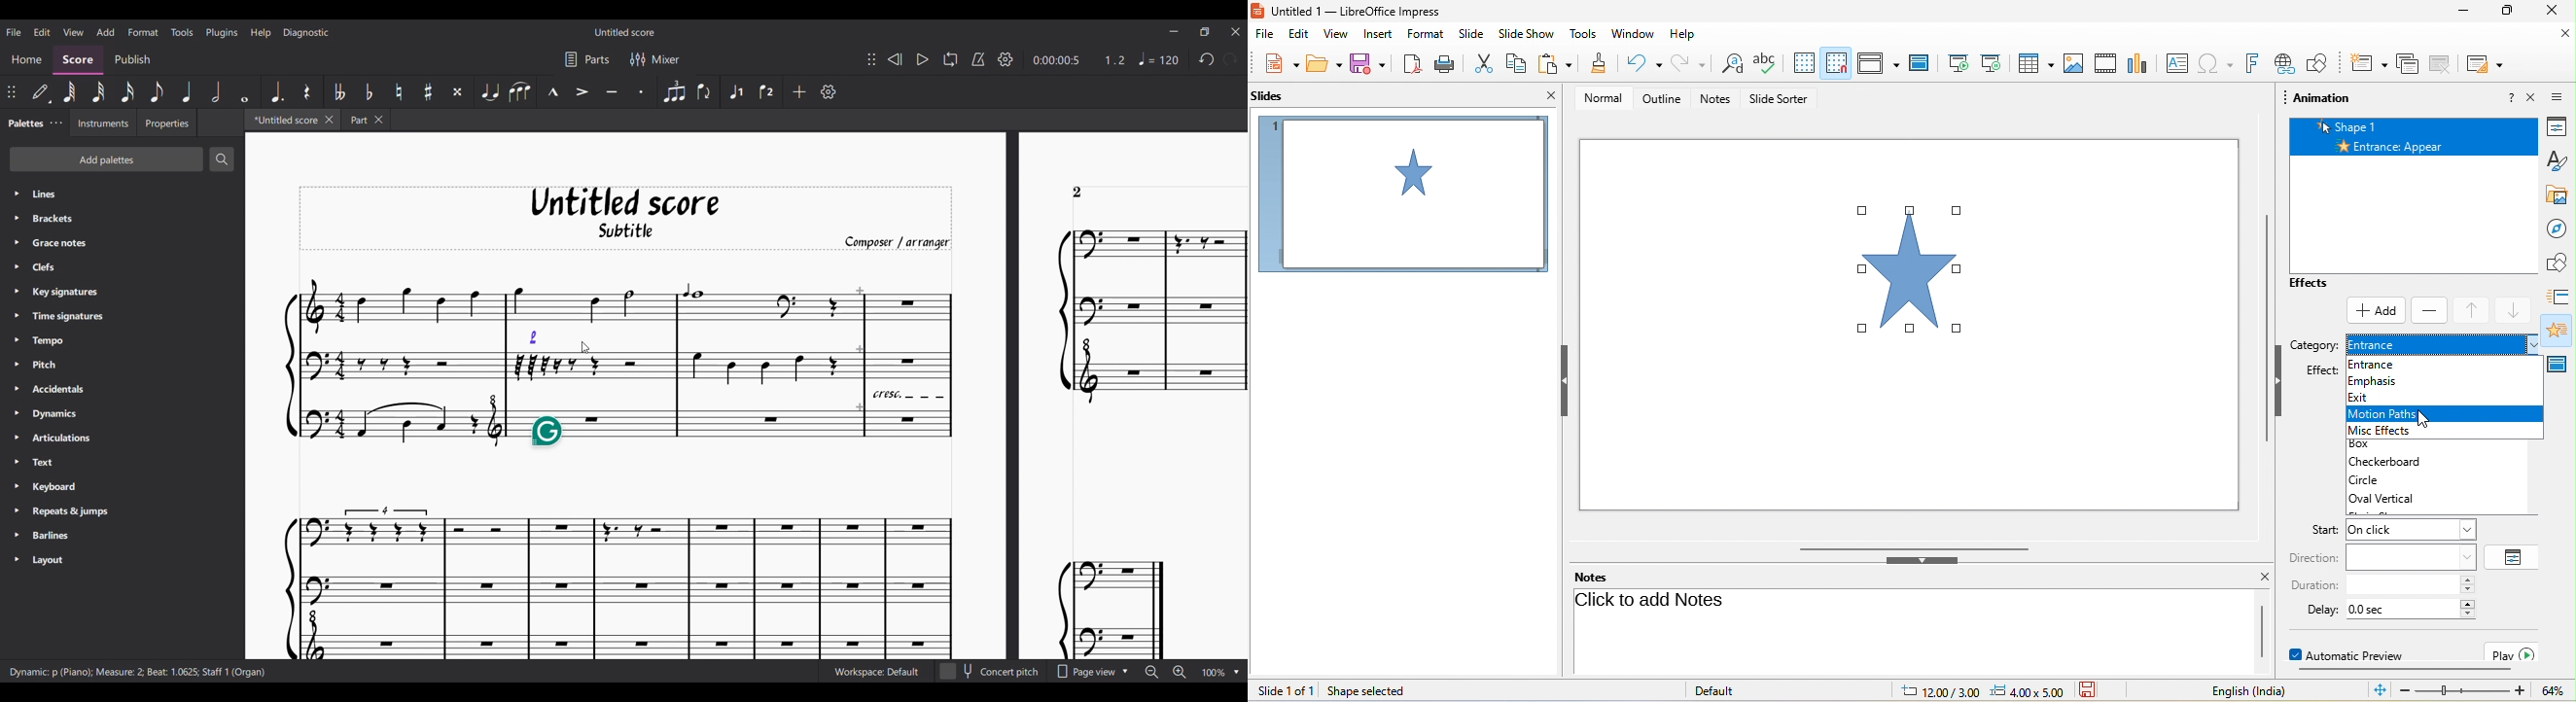  What do you see at coordinates (1921, 63) in the screenshot?
I see `master slide` at bounding box center [1921, 63].